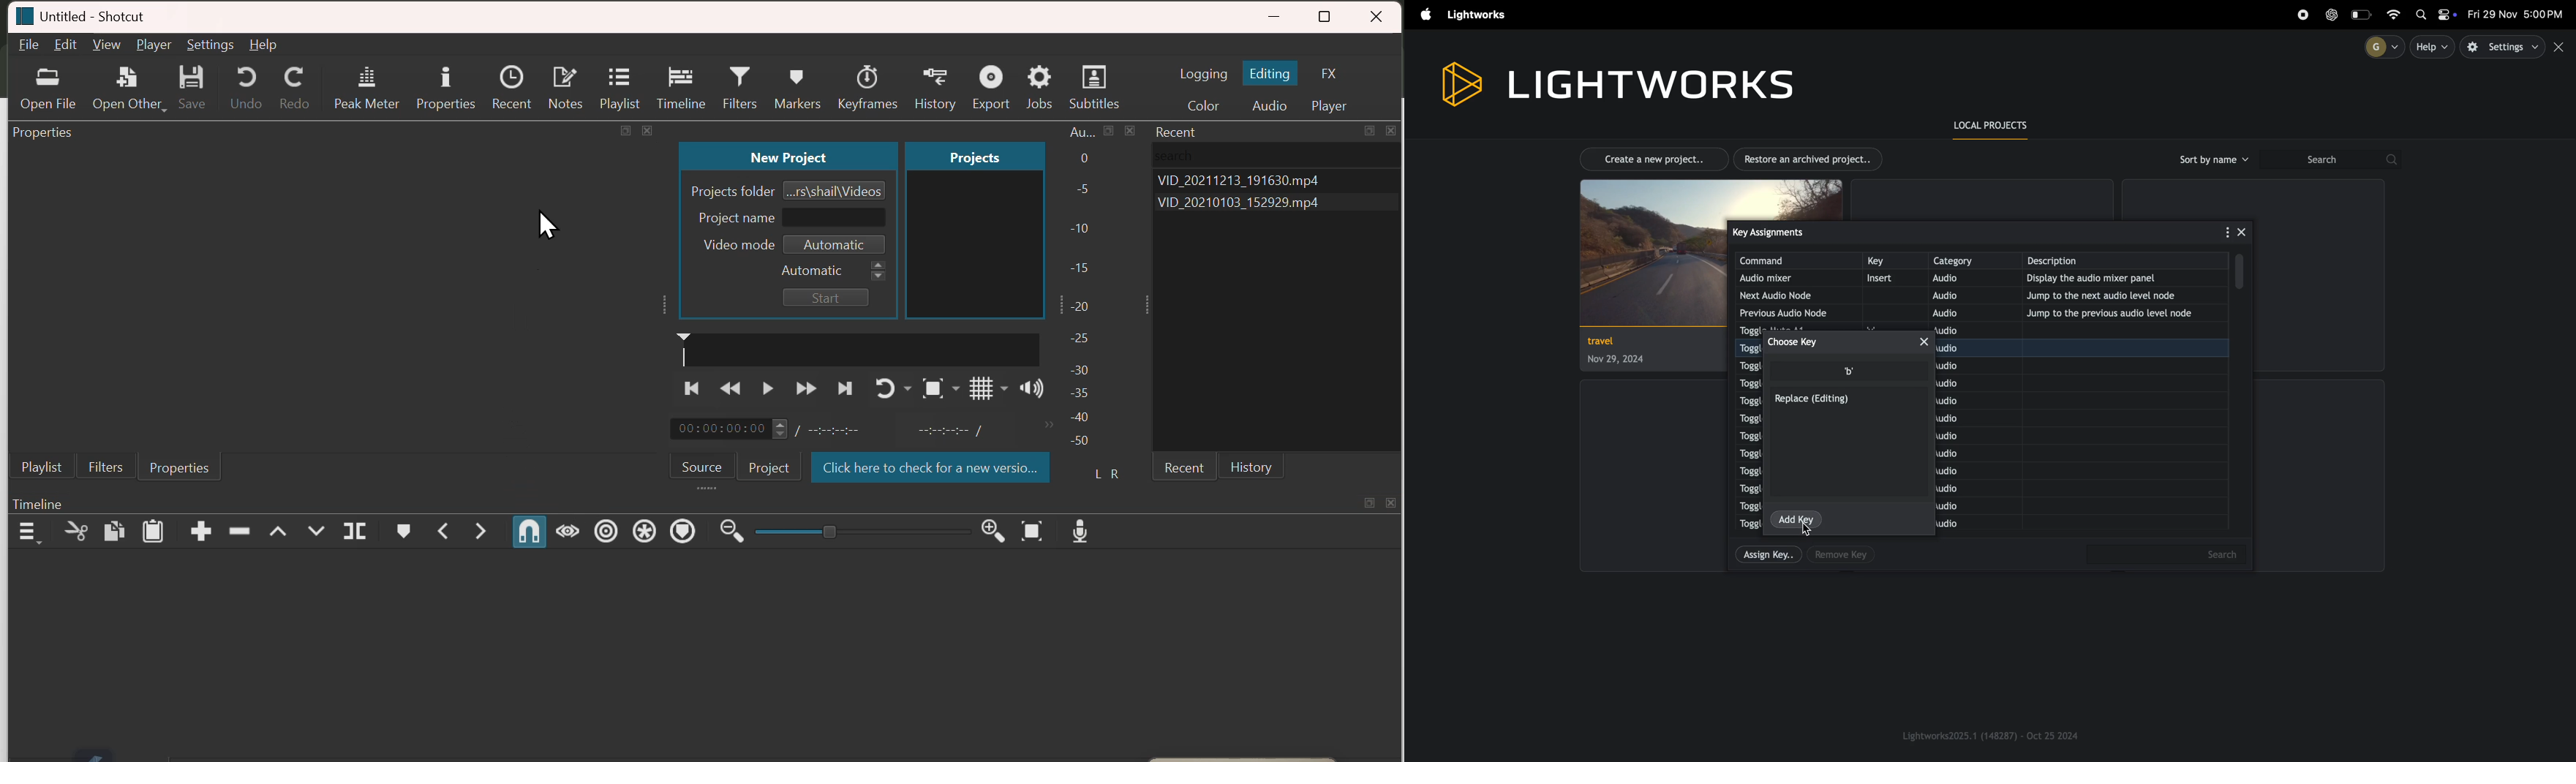  What do you see at coordinates (1616, 82) in the screenshot?
I see `light works` at bounding box center [1616, 82].